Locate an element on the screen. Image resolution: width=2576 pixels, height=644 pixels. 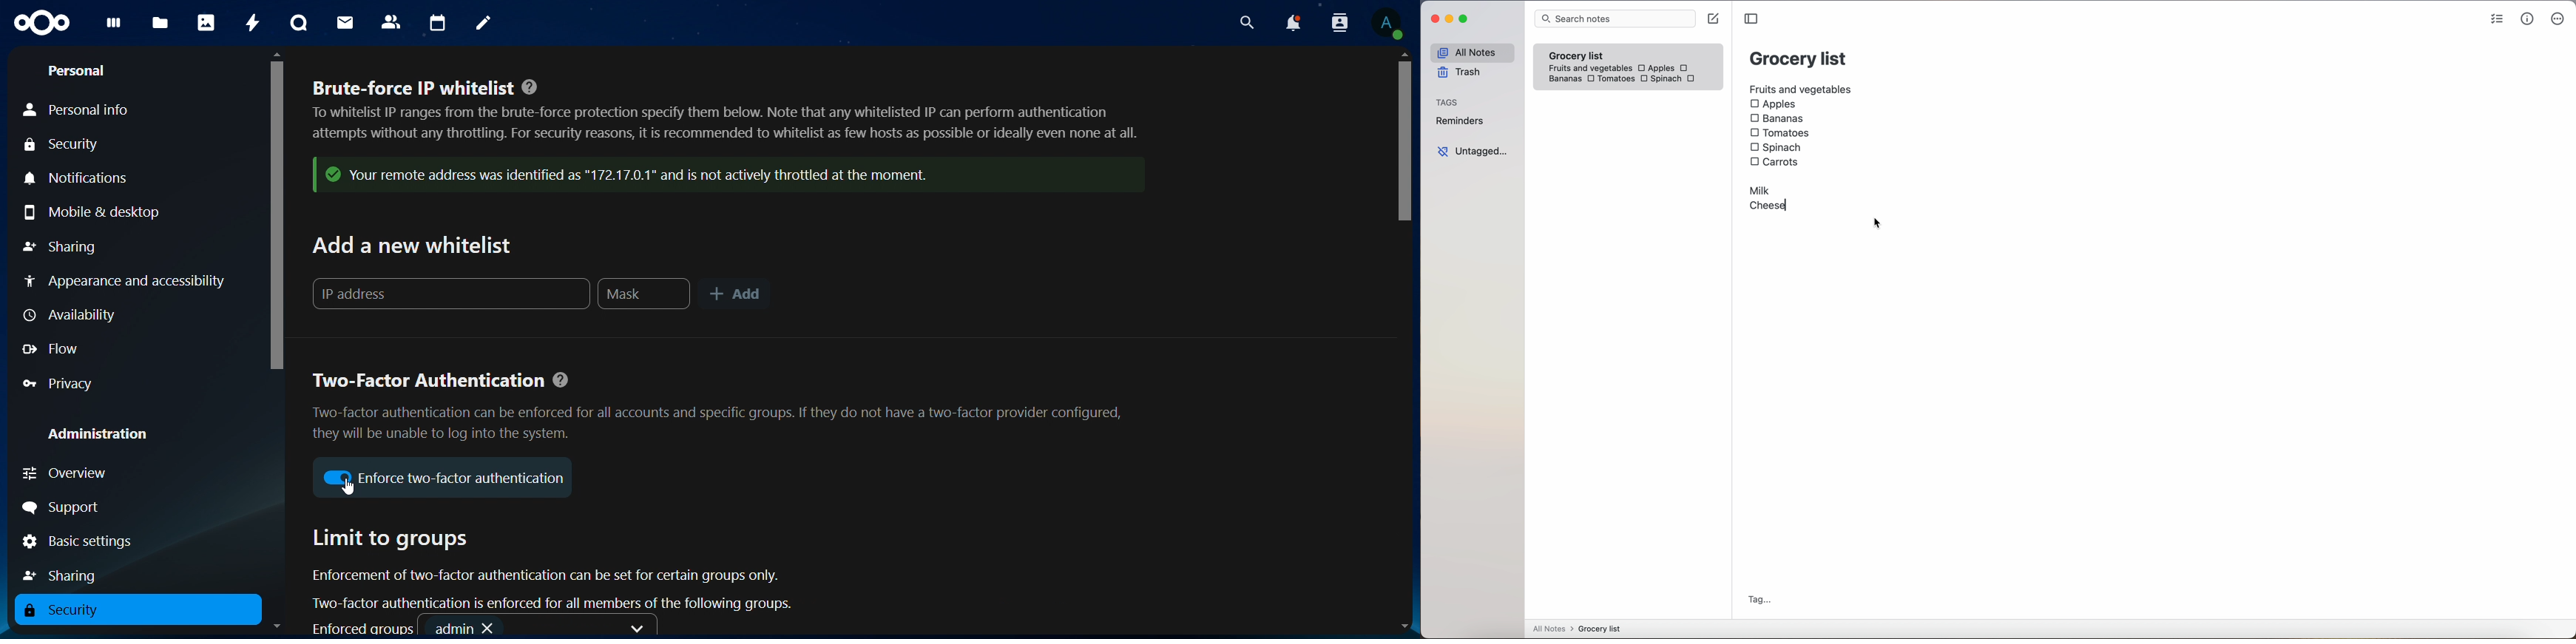
Fruits and vegetables: Apples, Bananas, Tomatoes, Spinach is located at coordinates (1631, 70).